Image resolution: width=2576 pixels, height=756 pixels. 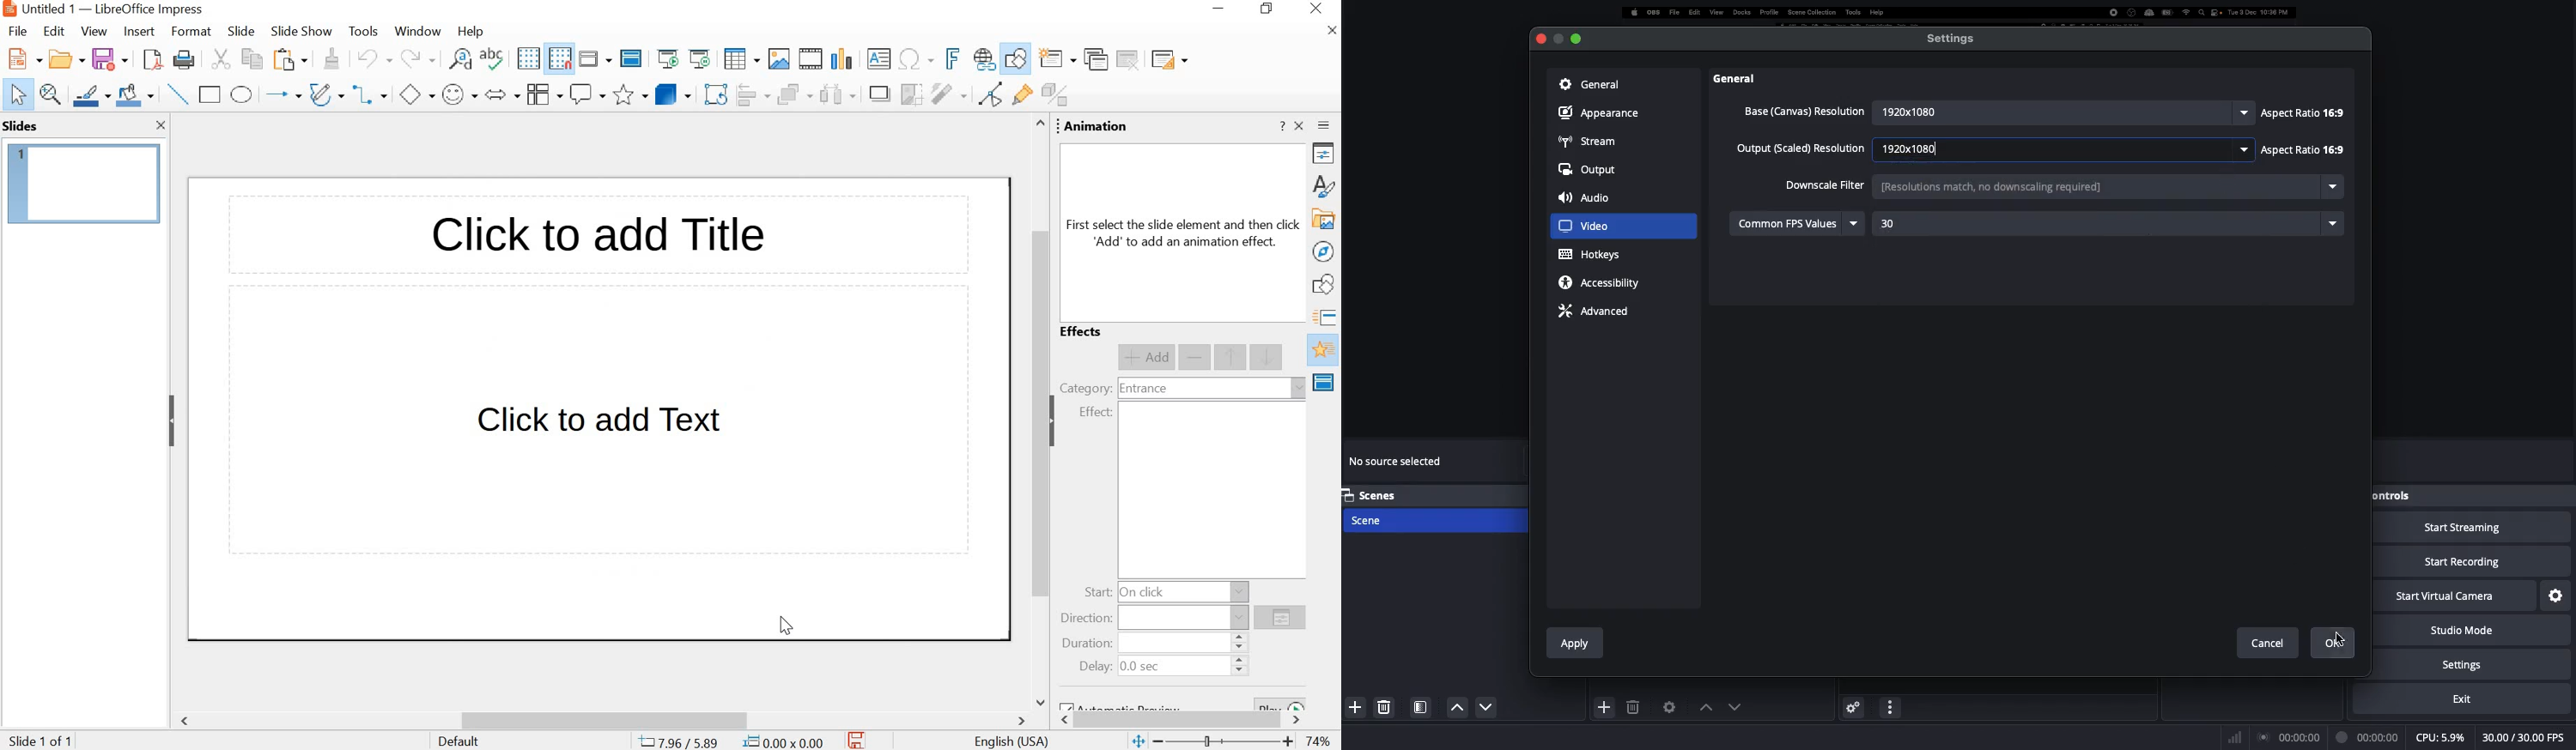 What do you see at coordinates (460, 741) in the screenshot?
I see `default` at bounding box center [460, 741].